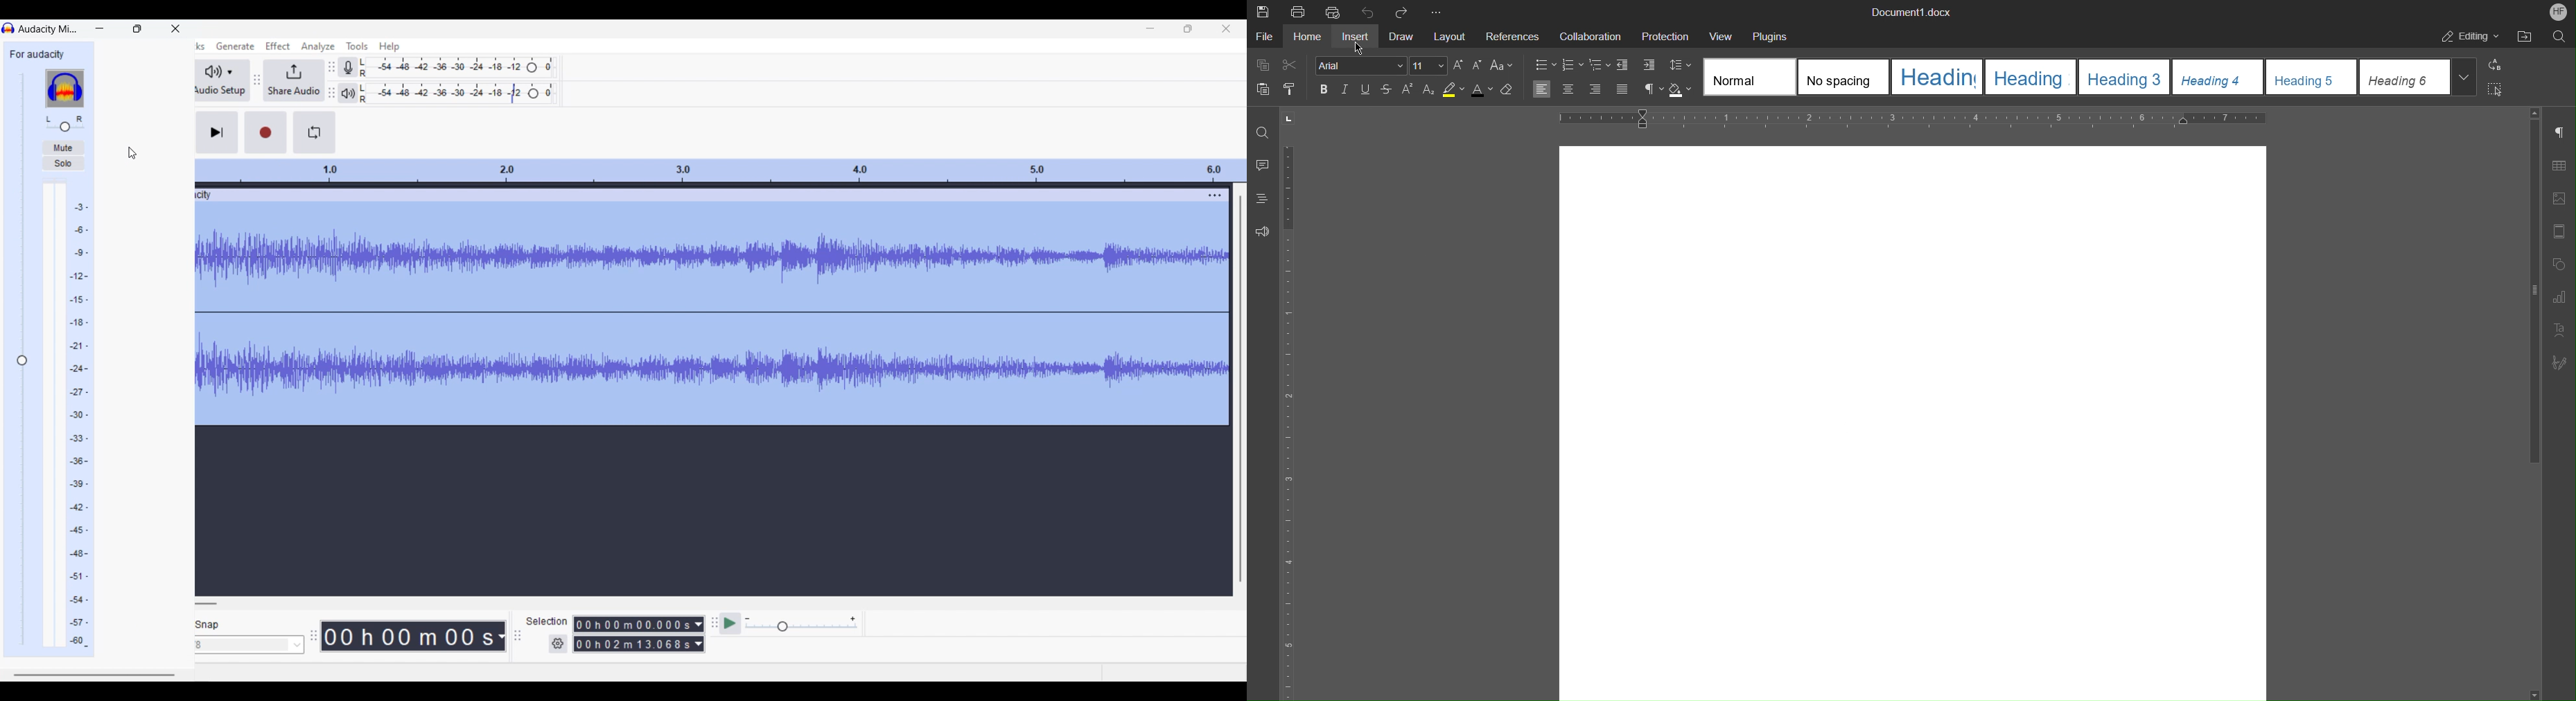 The width and height of the screenshot is (2576, 728). Describe the element at coordinates (1503, 66) in the screenshot. I see `Text Case Settings` at that location.